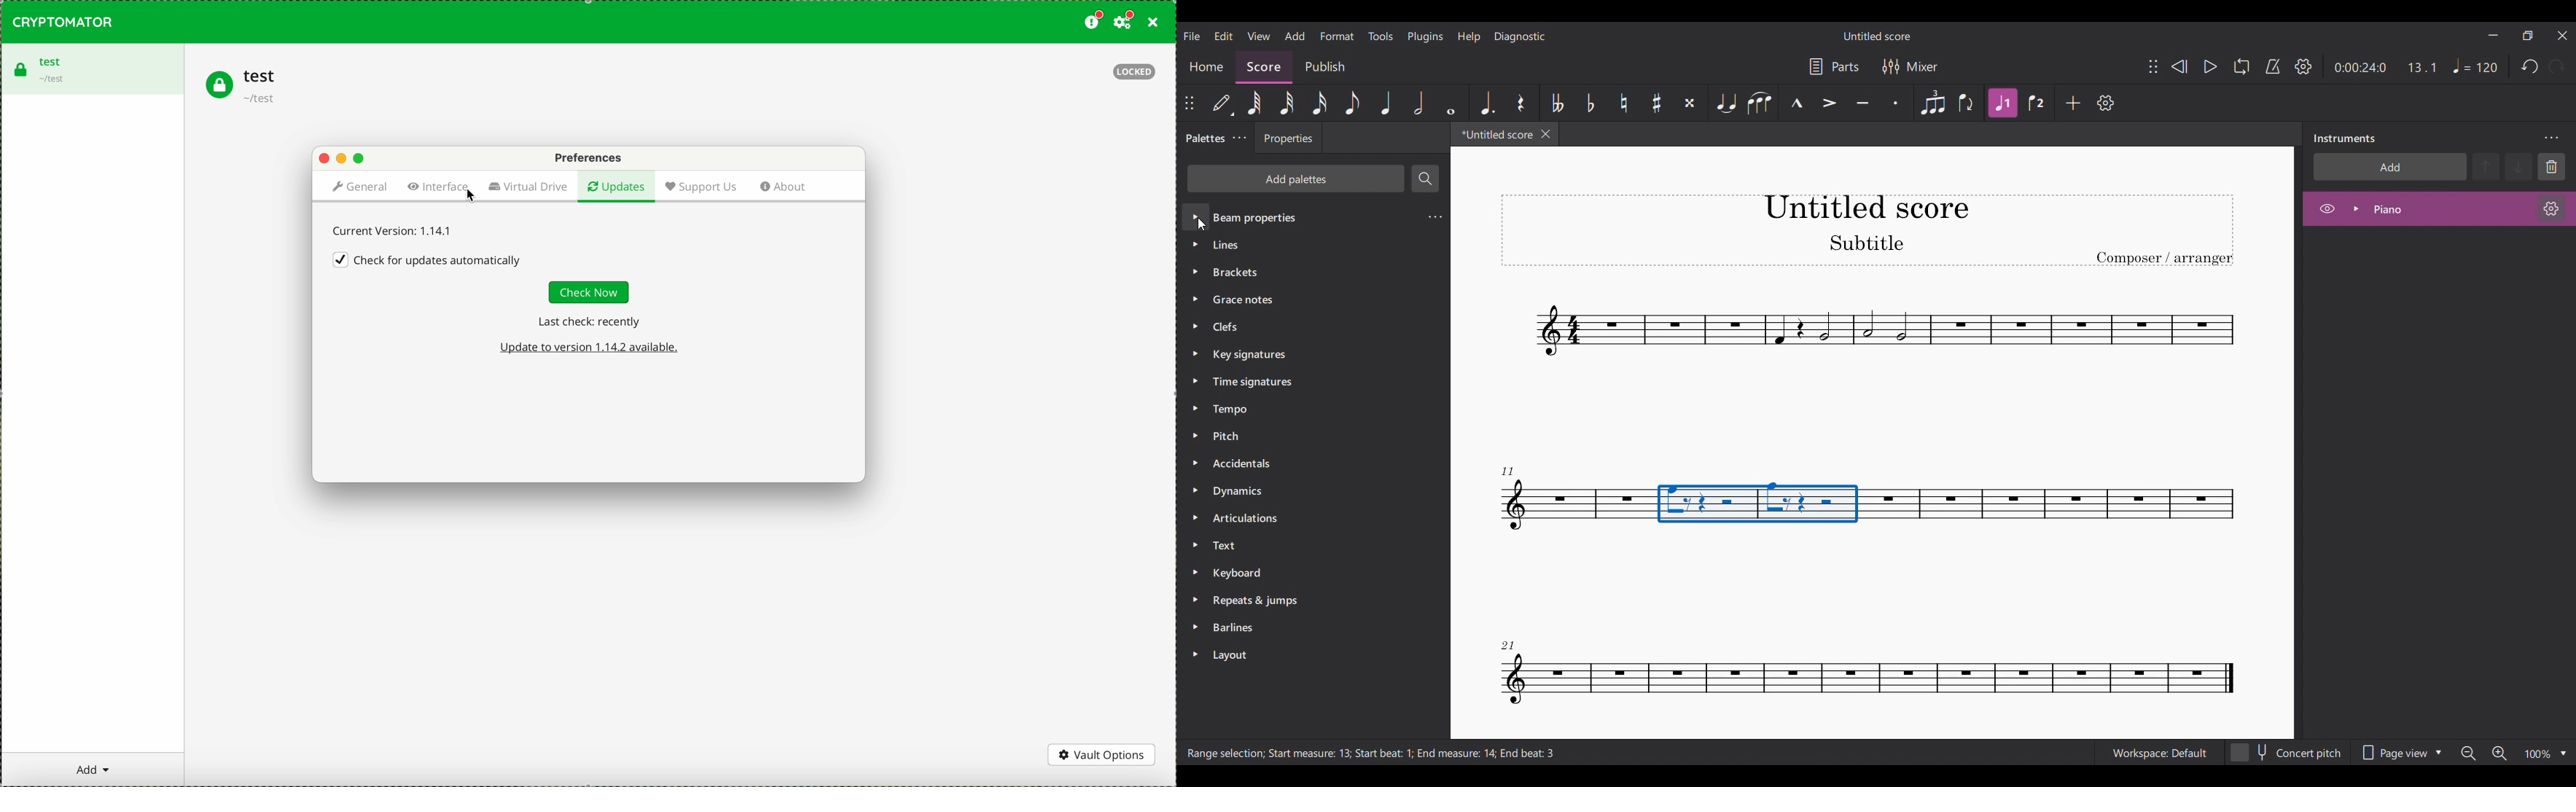  What do you see at coordinates (2158, 751) in the screenshot?
I see `Workspace default` at bounding box center [2158, 751].